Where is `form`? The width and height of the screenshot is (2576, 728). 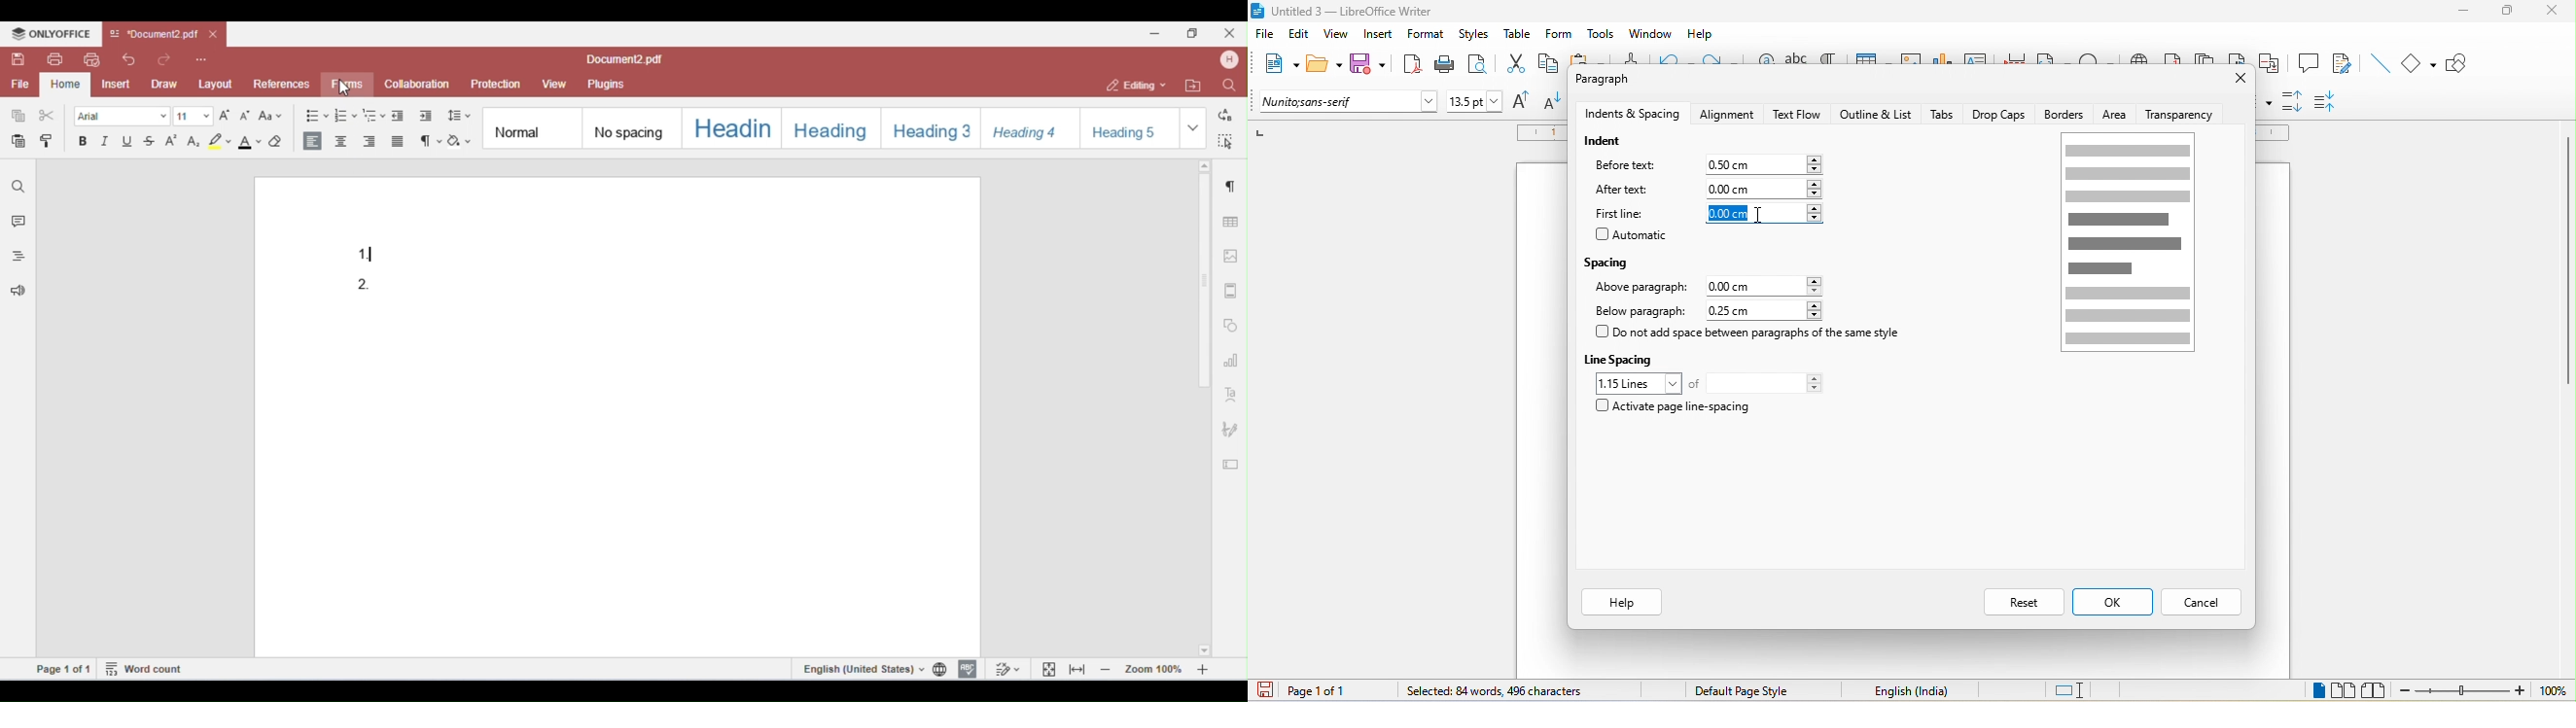 form is located at coordinates (1558, 33).